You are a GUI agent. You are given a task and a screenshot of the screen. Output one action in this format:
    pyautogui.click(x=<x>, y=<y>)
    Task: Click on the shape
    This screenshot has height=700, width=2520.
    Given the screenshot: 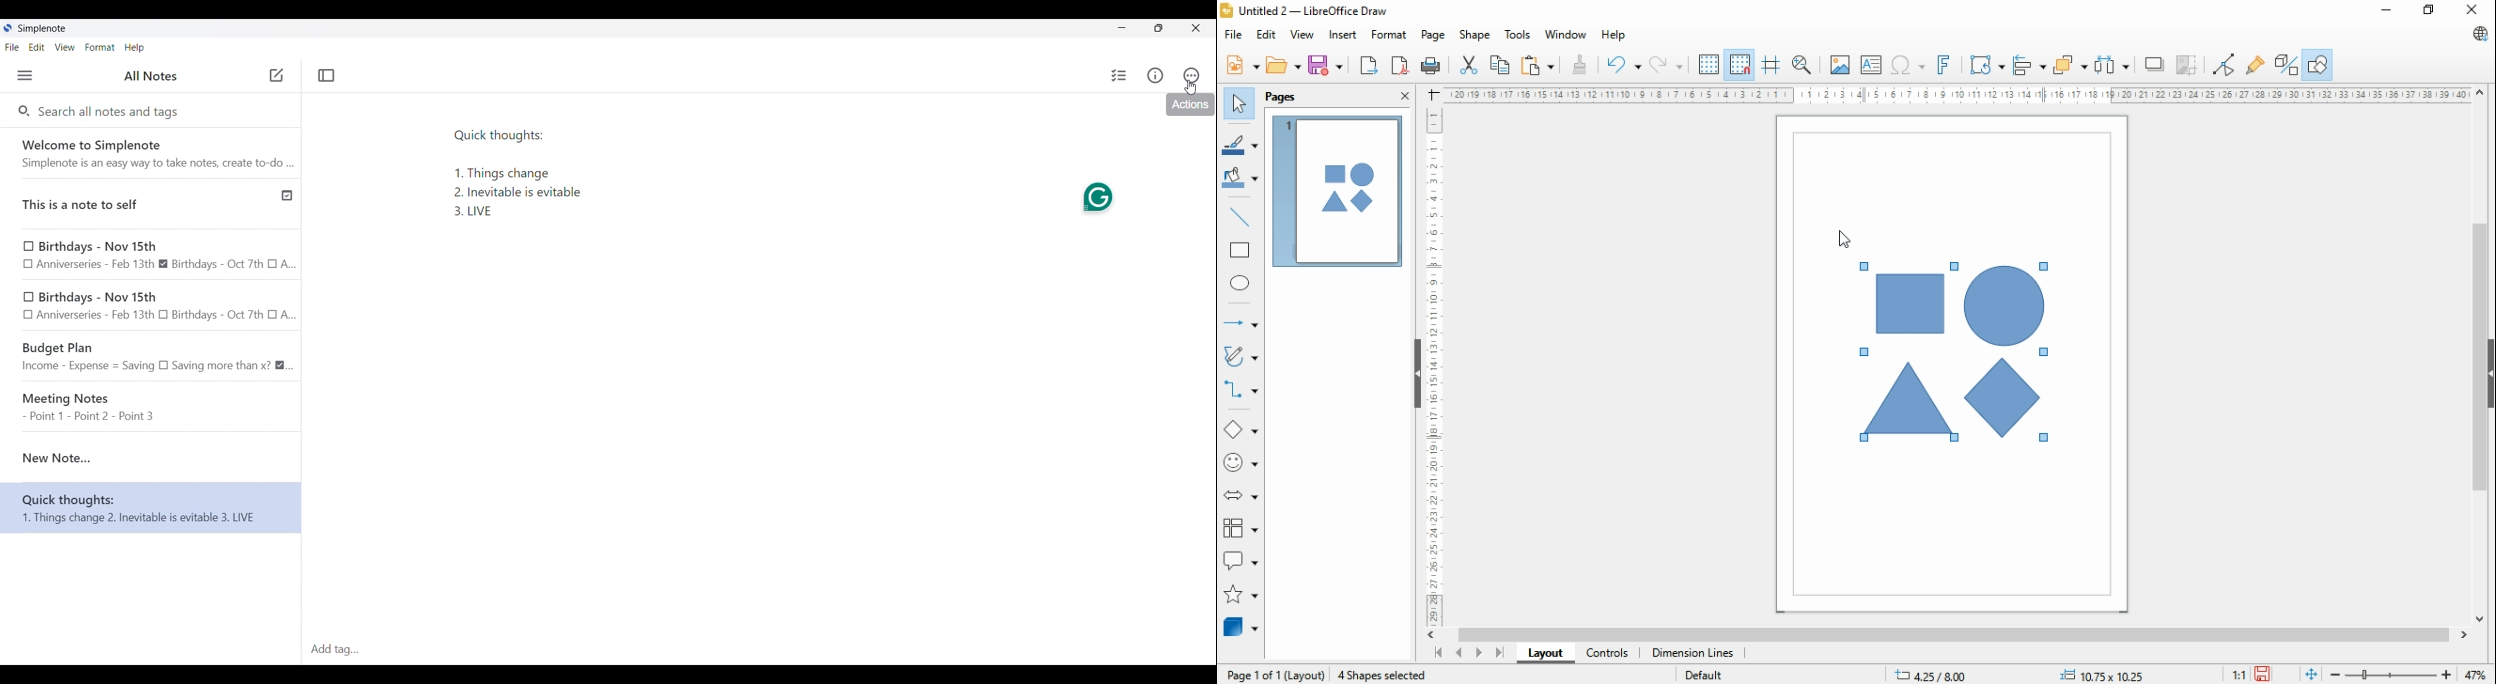 What is the action you would take?
    pyautogui.click(x=1474, y=35)
    